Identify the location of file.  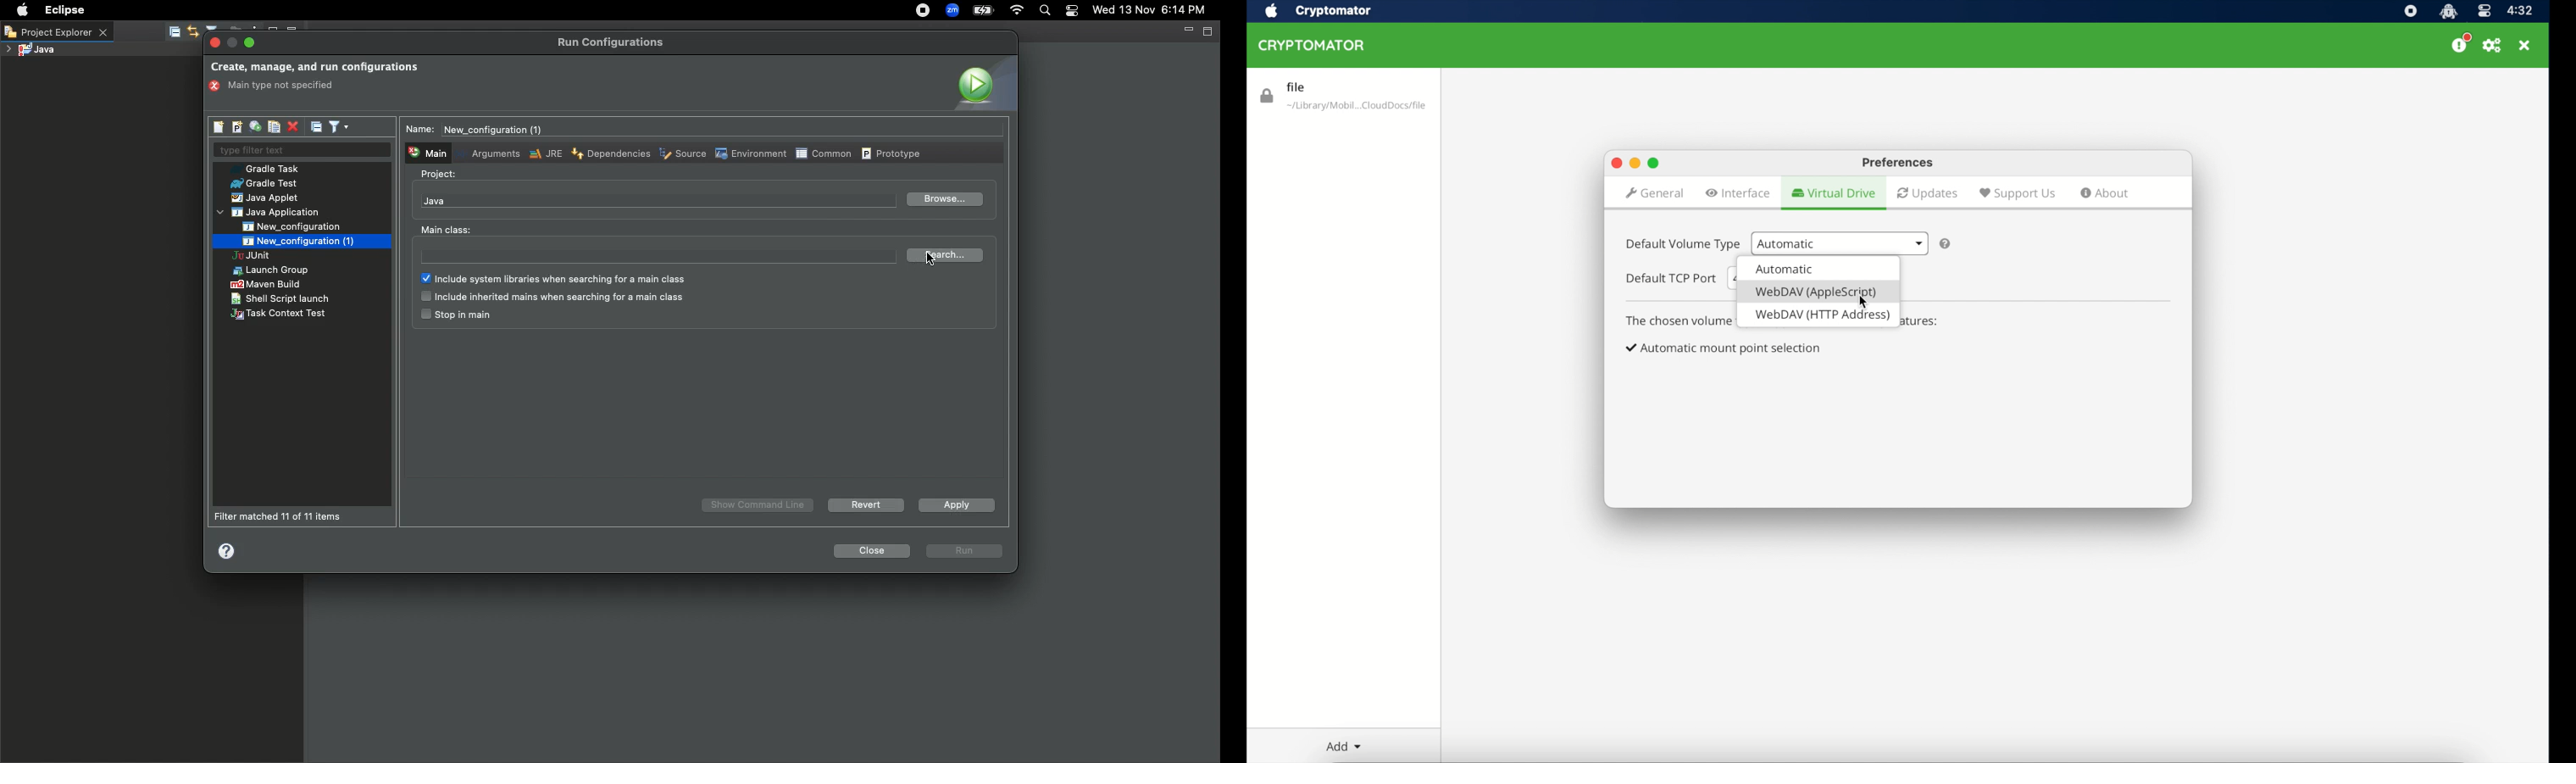
(1342, 97).